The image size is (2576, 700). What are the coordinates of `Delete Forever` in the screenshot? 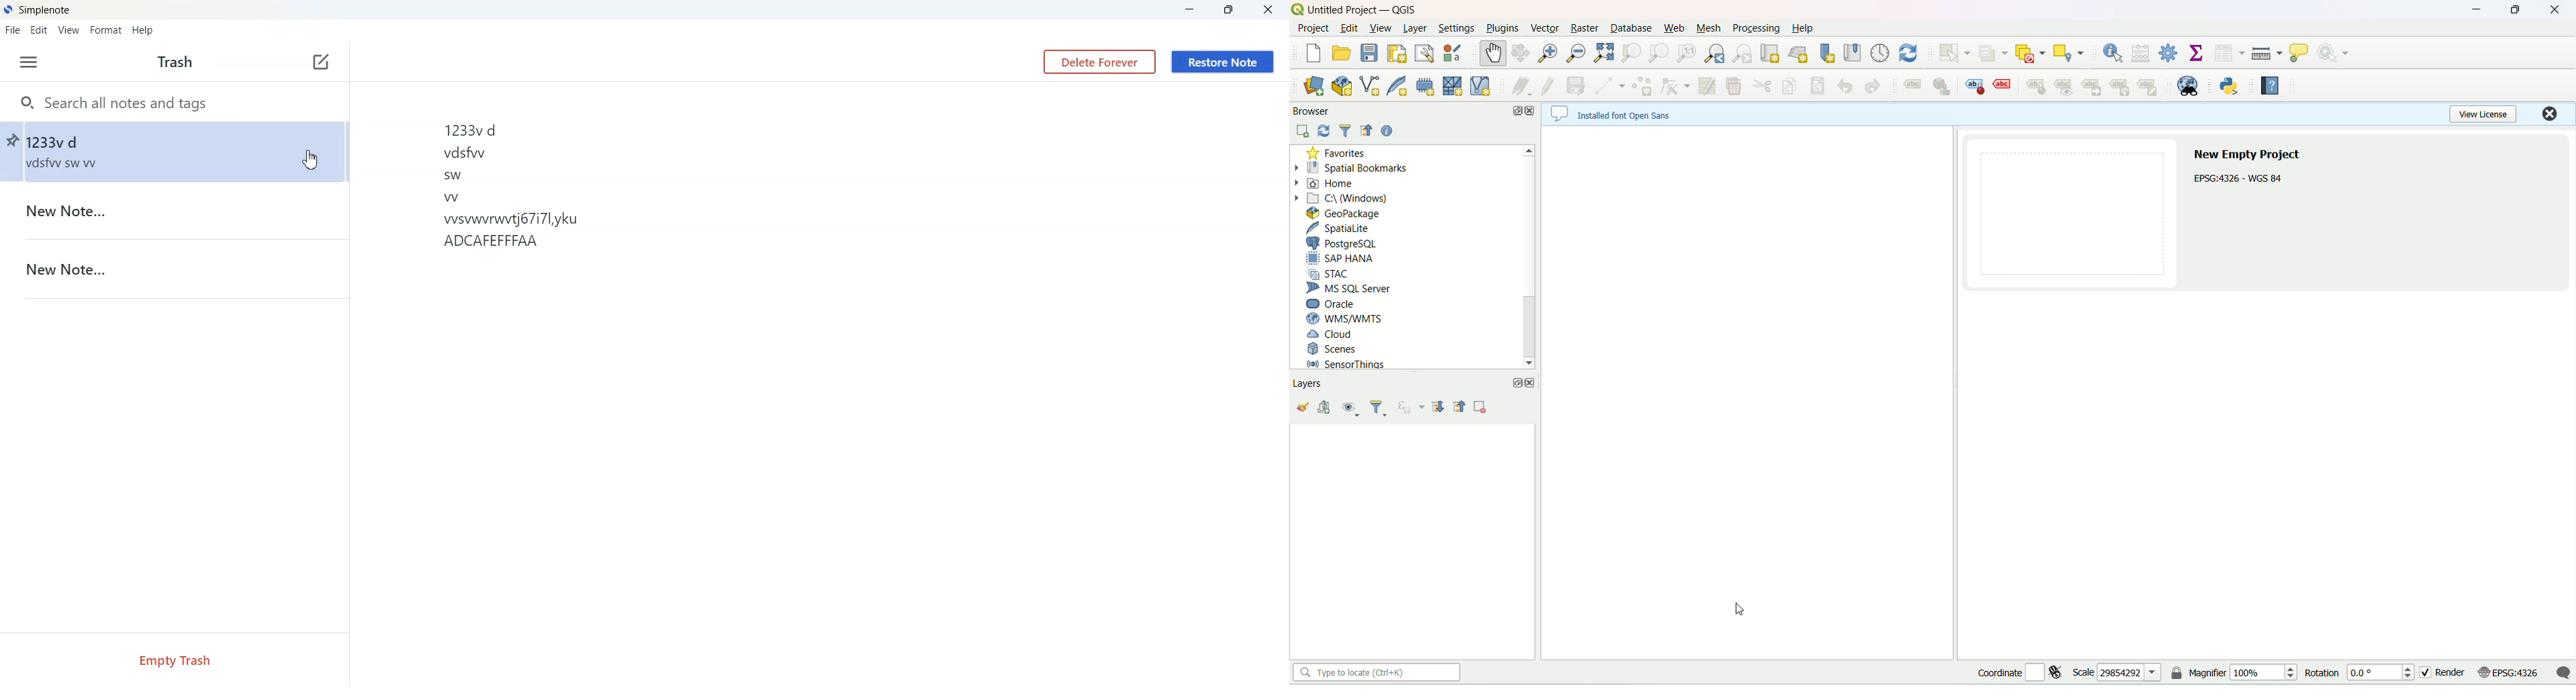 It's located at (1099, 62).